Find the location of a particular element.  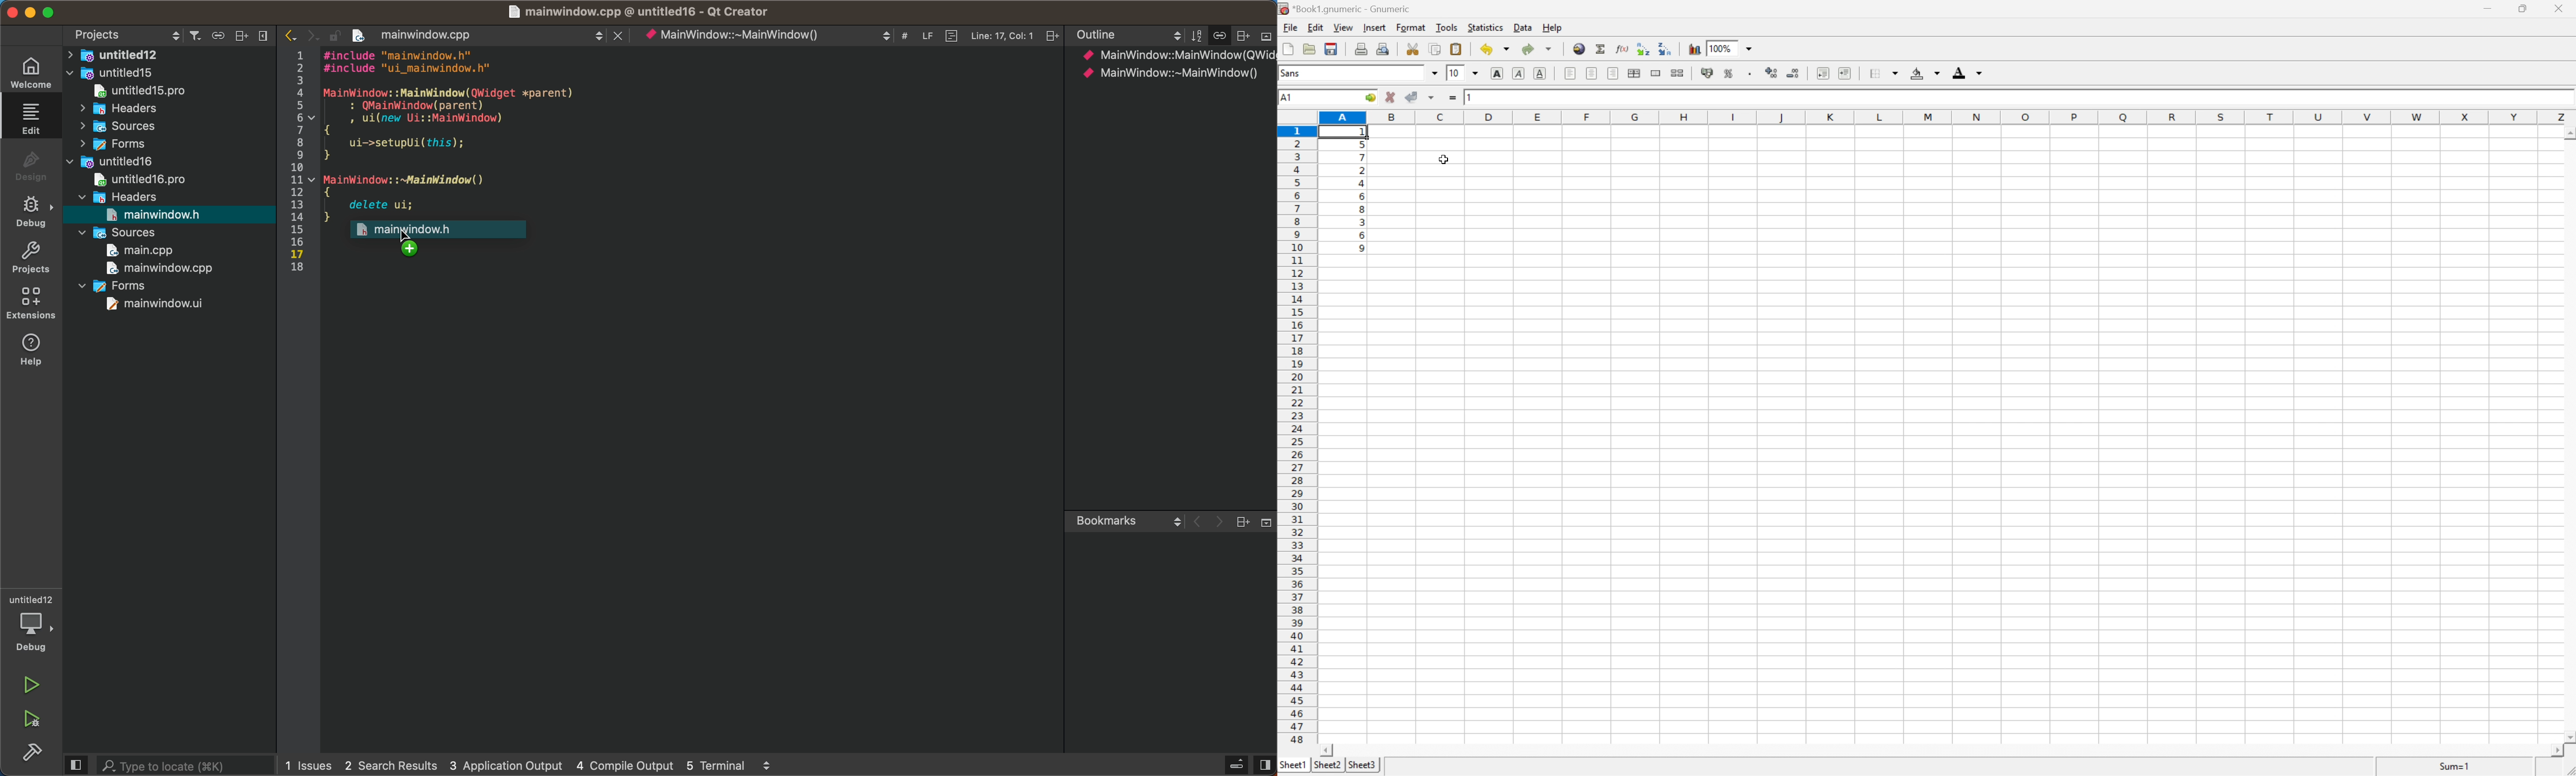

drop down is located at coordinates (1434, 74).